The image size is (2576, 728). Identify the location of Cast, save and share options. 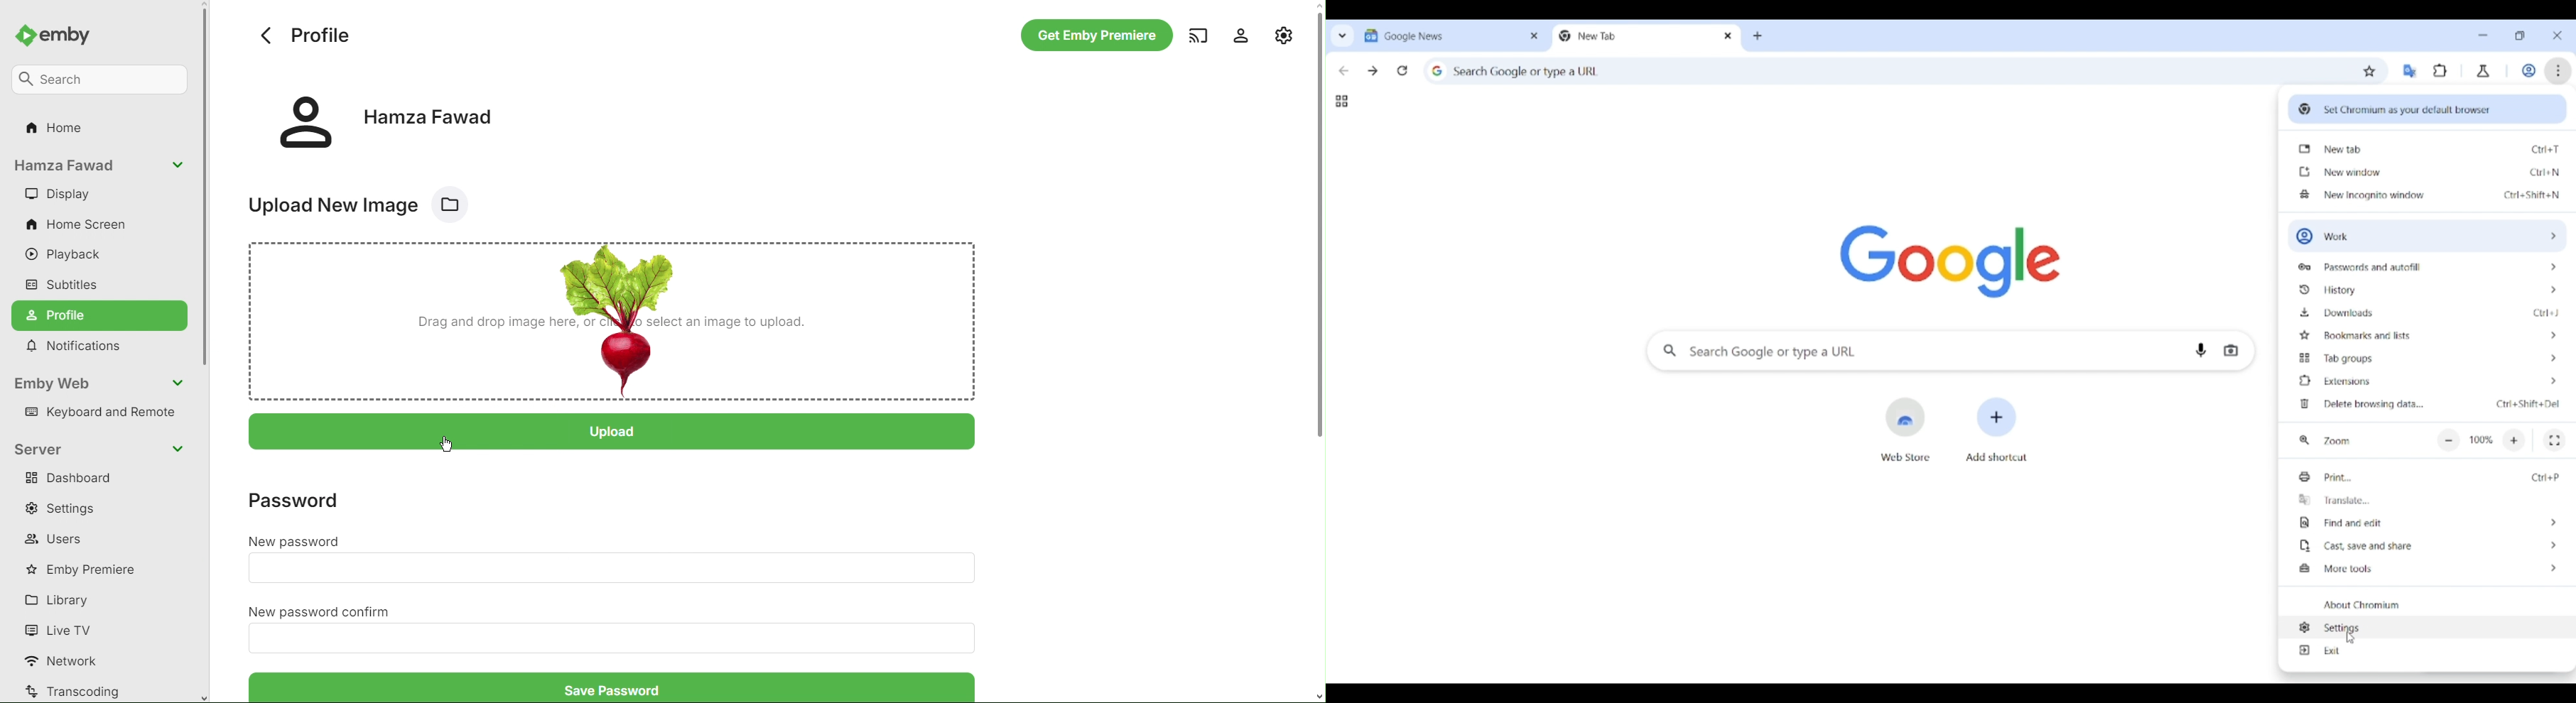
(2427, 545).